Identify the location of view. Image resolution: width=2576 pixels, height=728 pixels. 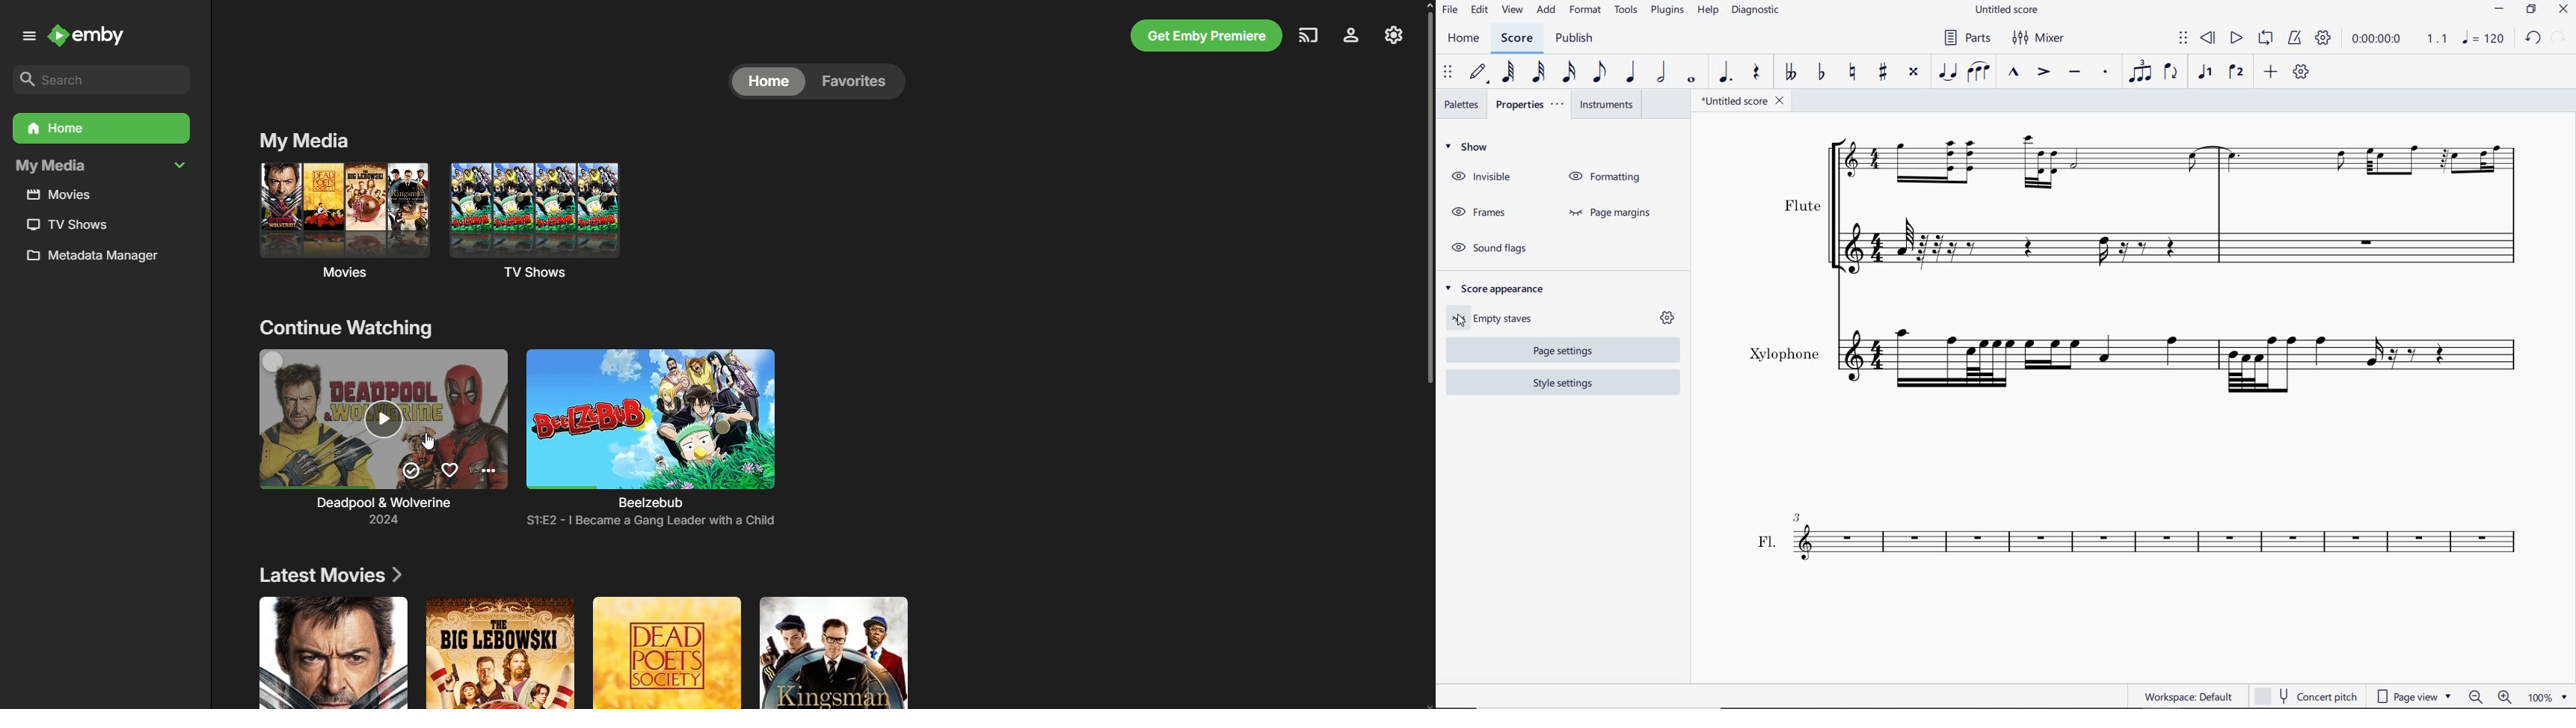
(1512, 10).